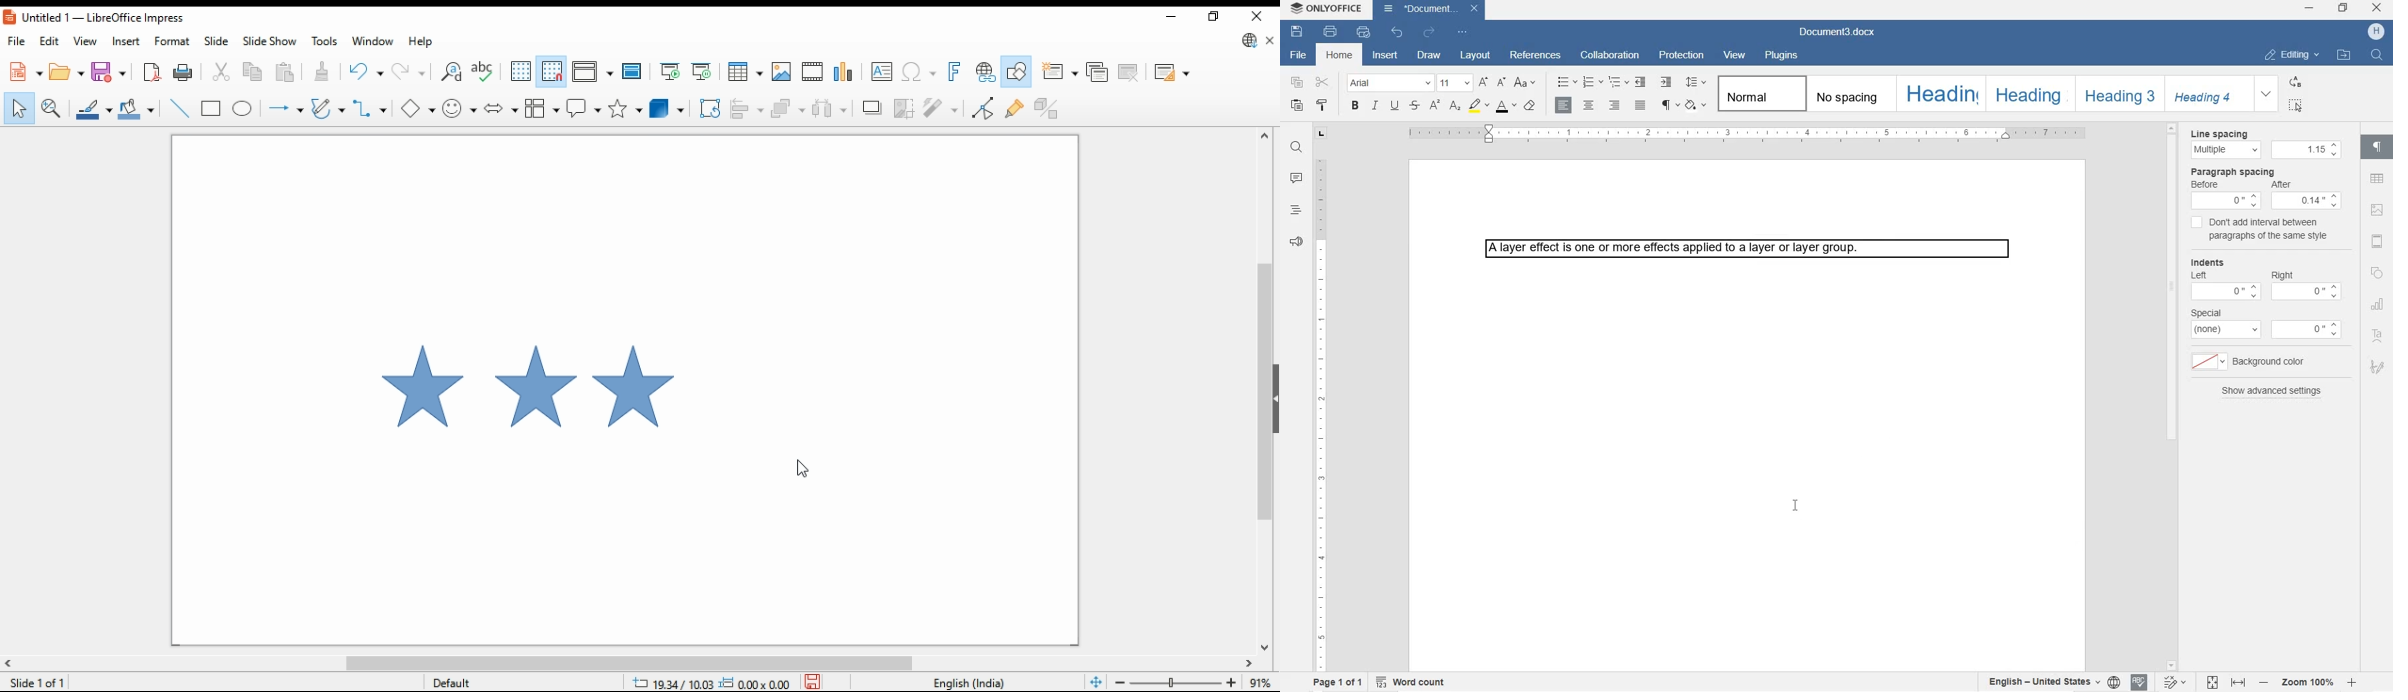 The image size is (2408, 700). I want to click on FEEDBACK & SUPPORT, so click(1296, 242).